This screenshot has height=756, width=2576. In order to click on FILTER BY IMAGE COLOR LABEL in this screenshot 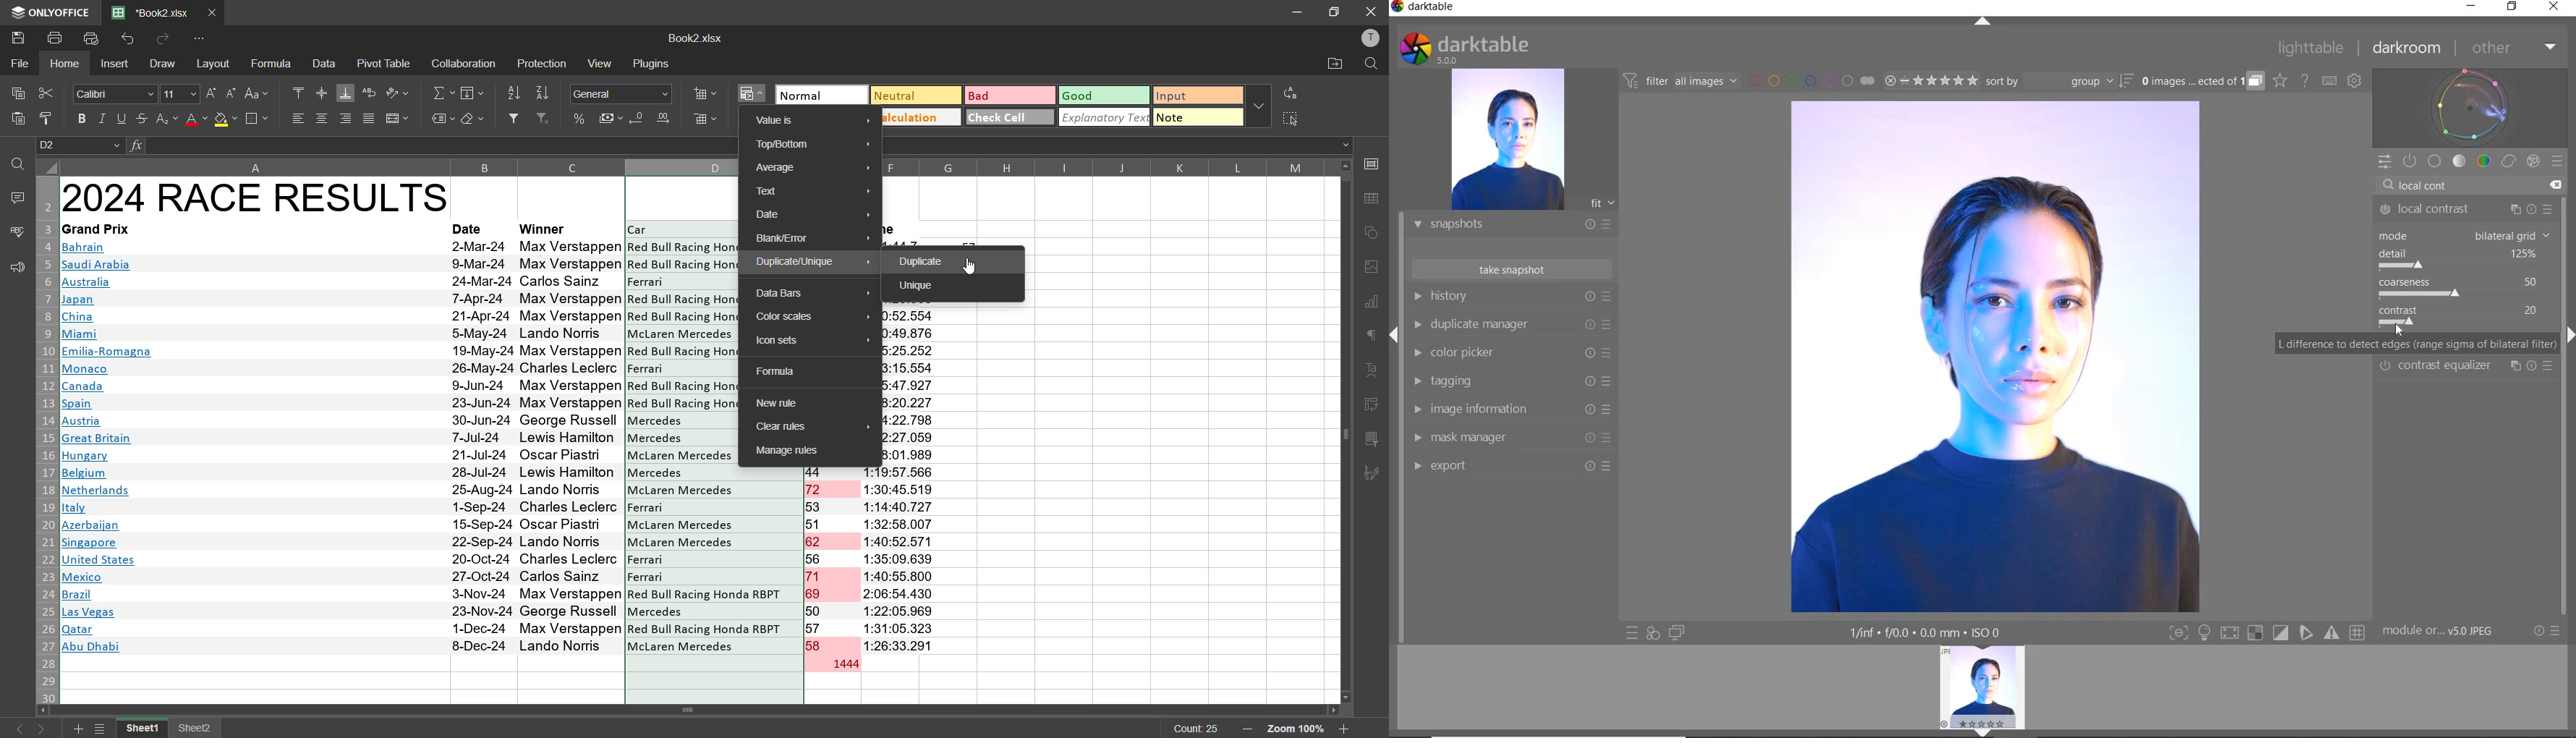, I will do `click(1812, 80)`.